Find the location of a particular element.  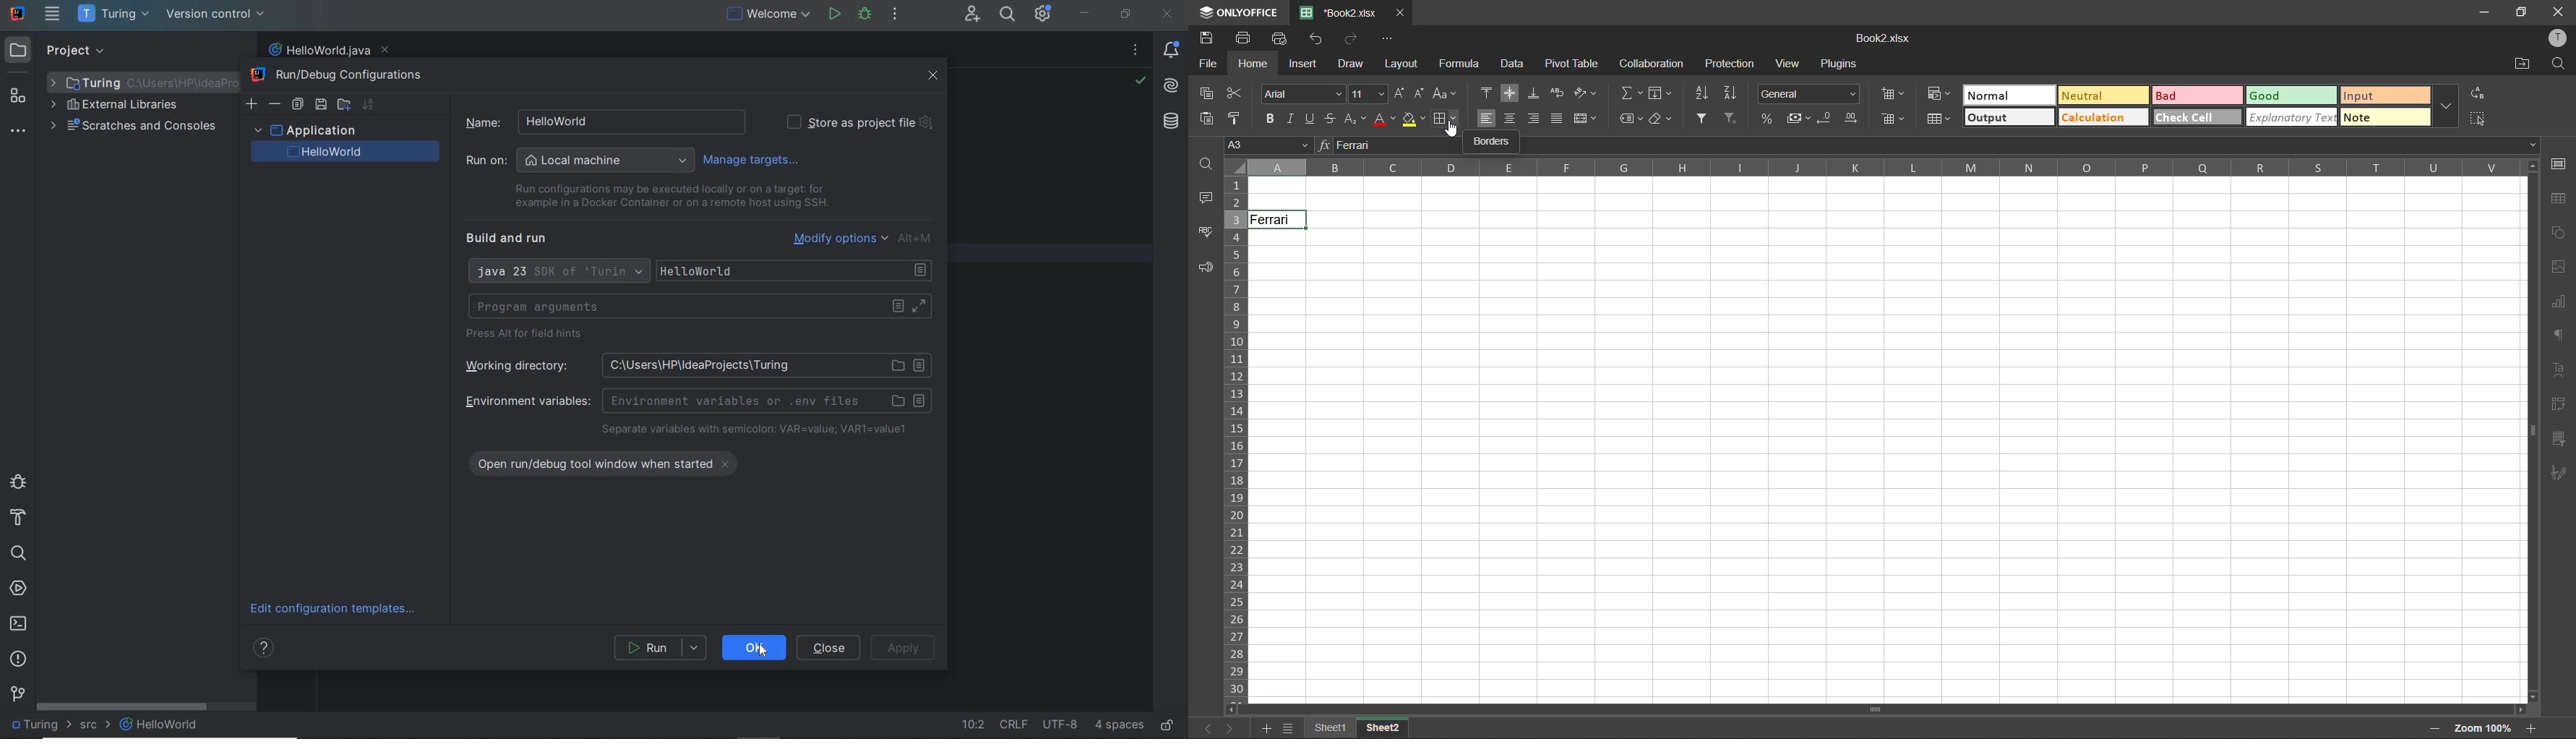

signature is located at coordinates (2558, 476).